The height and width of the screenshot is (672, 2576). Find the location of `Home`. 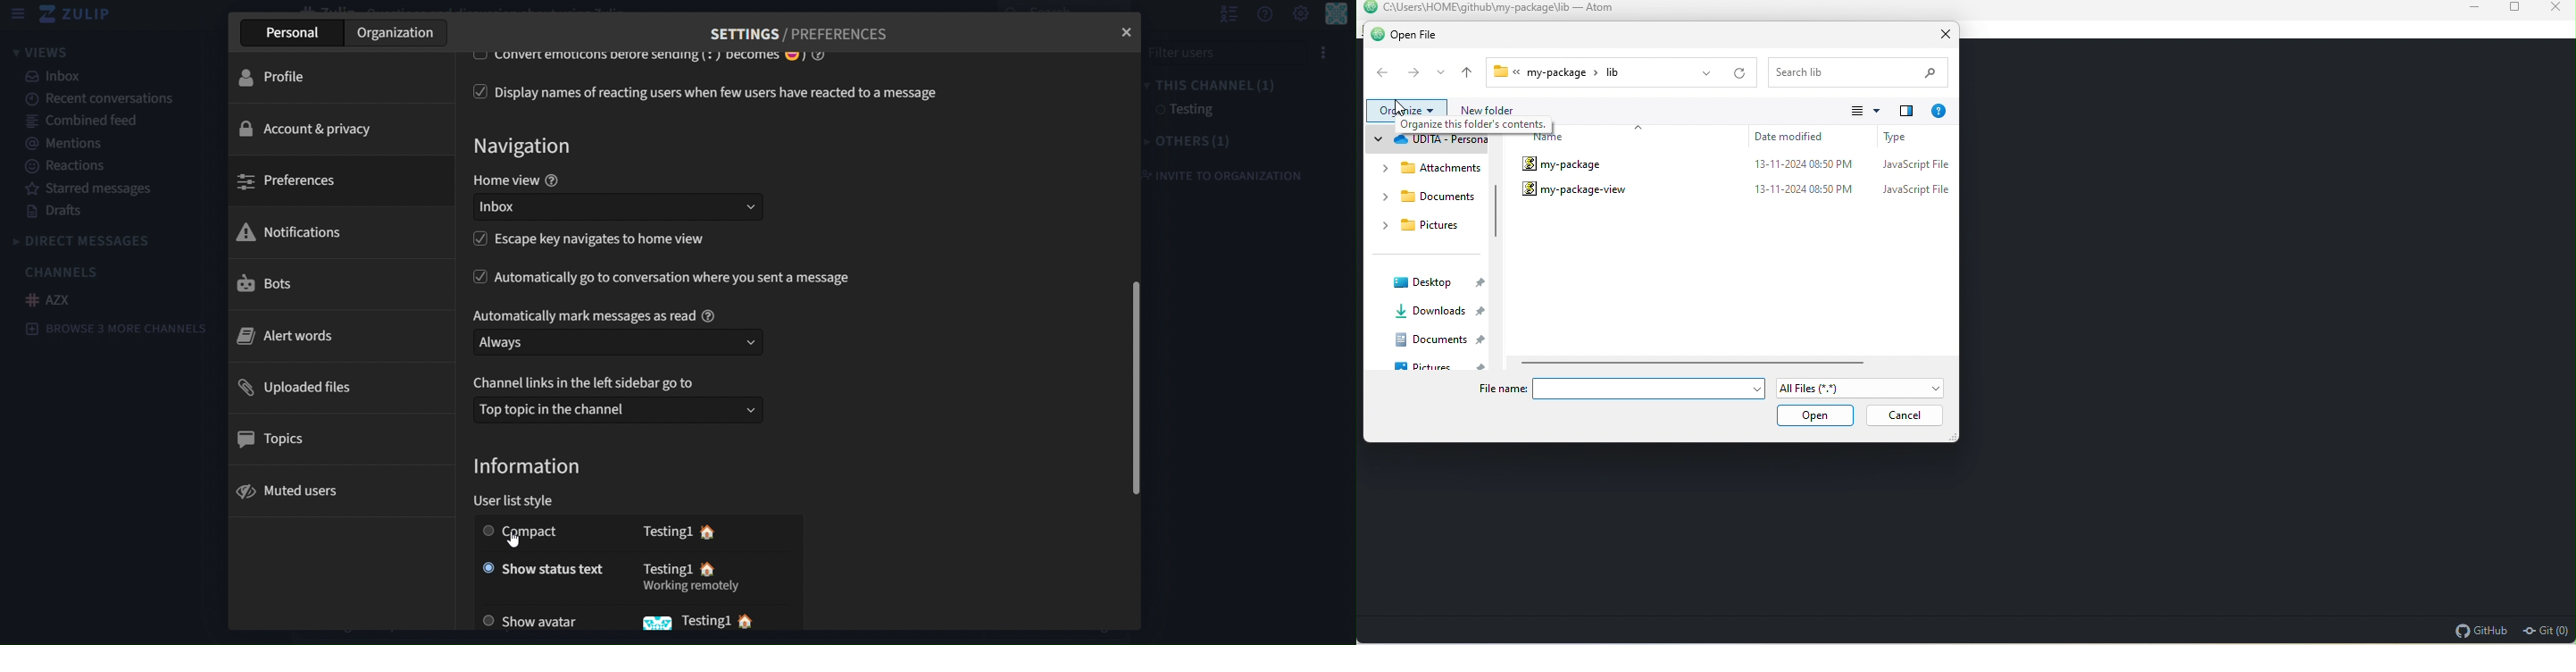

Home is located at coordinates (713, 532).